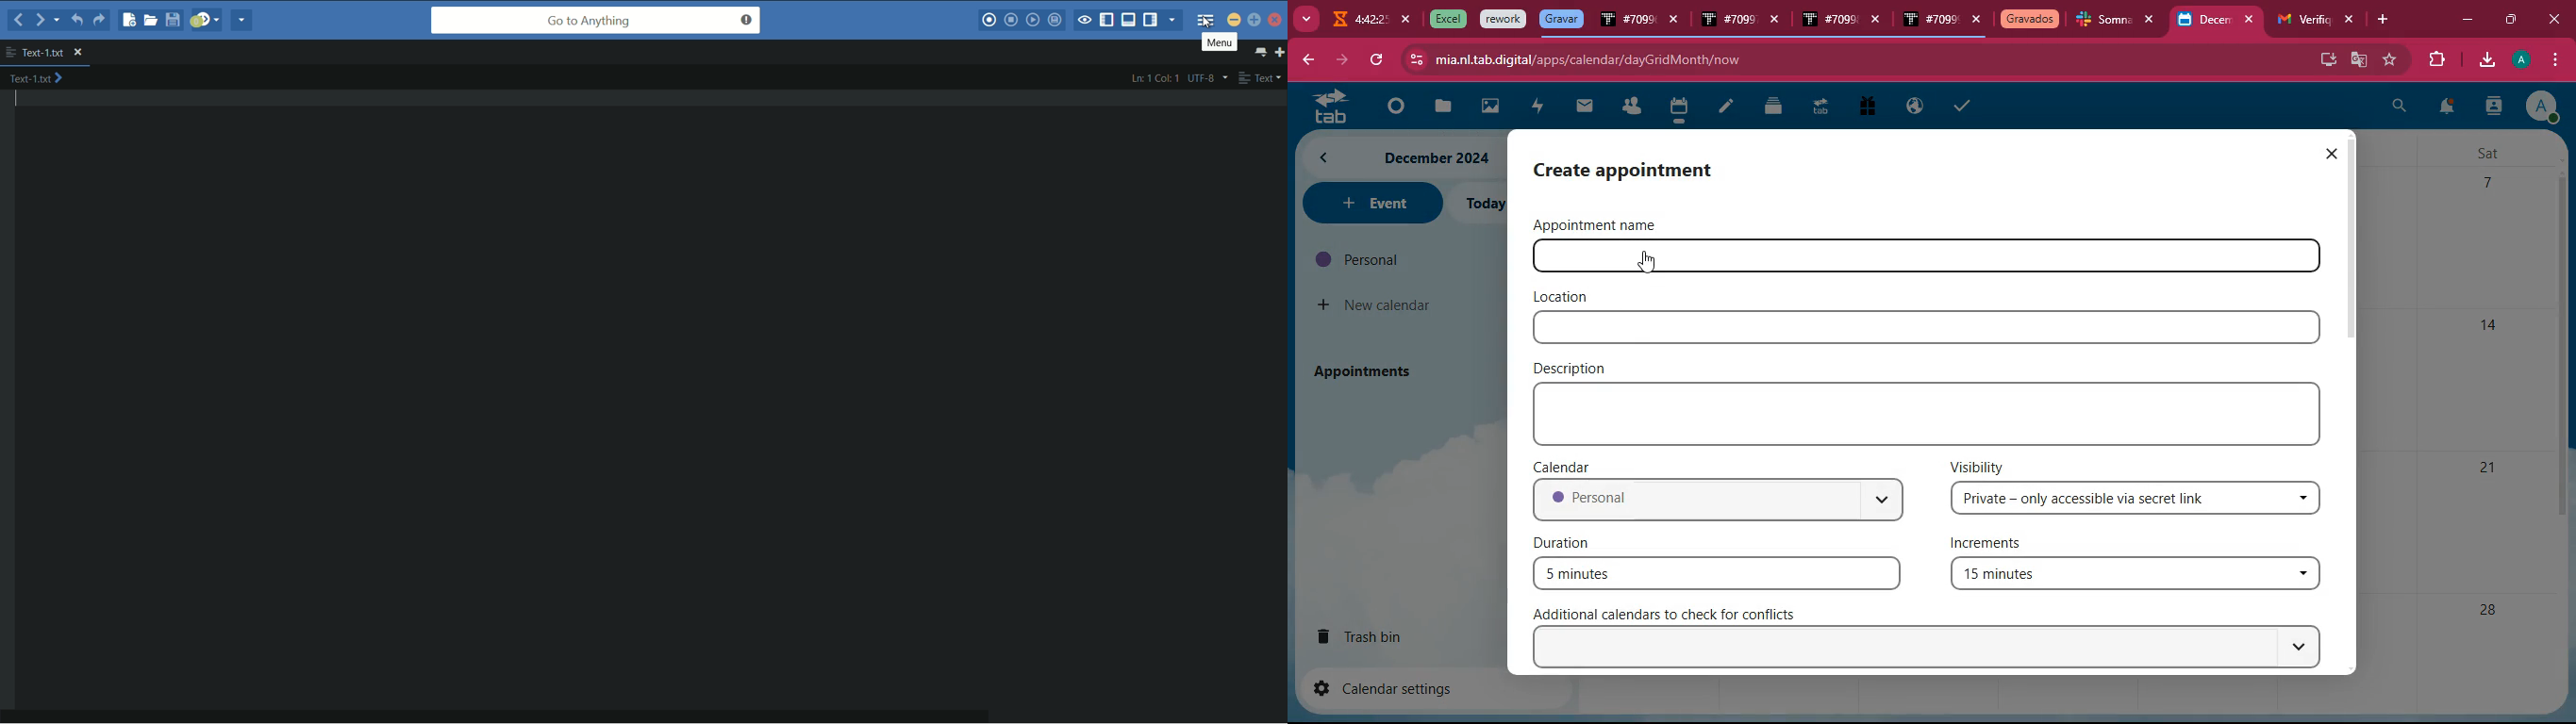 The height and width of the screenshot is (728, 2576). Describe the element at coordinates (2351, 20) in the screenshot. I see `close` at that location.